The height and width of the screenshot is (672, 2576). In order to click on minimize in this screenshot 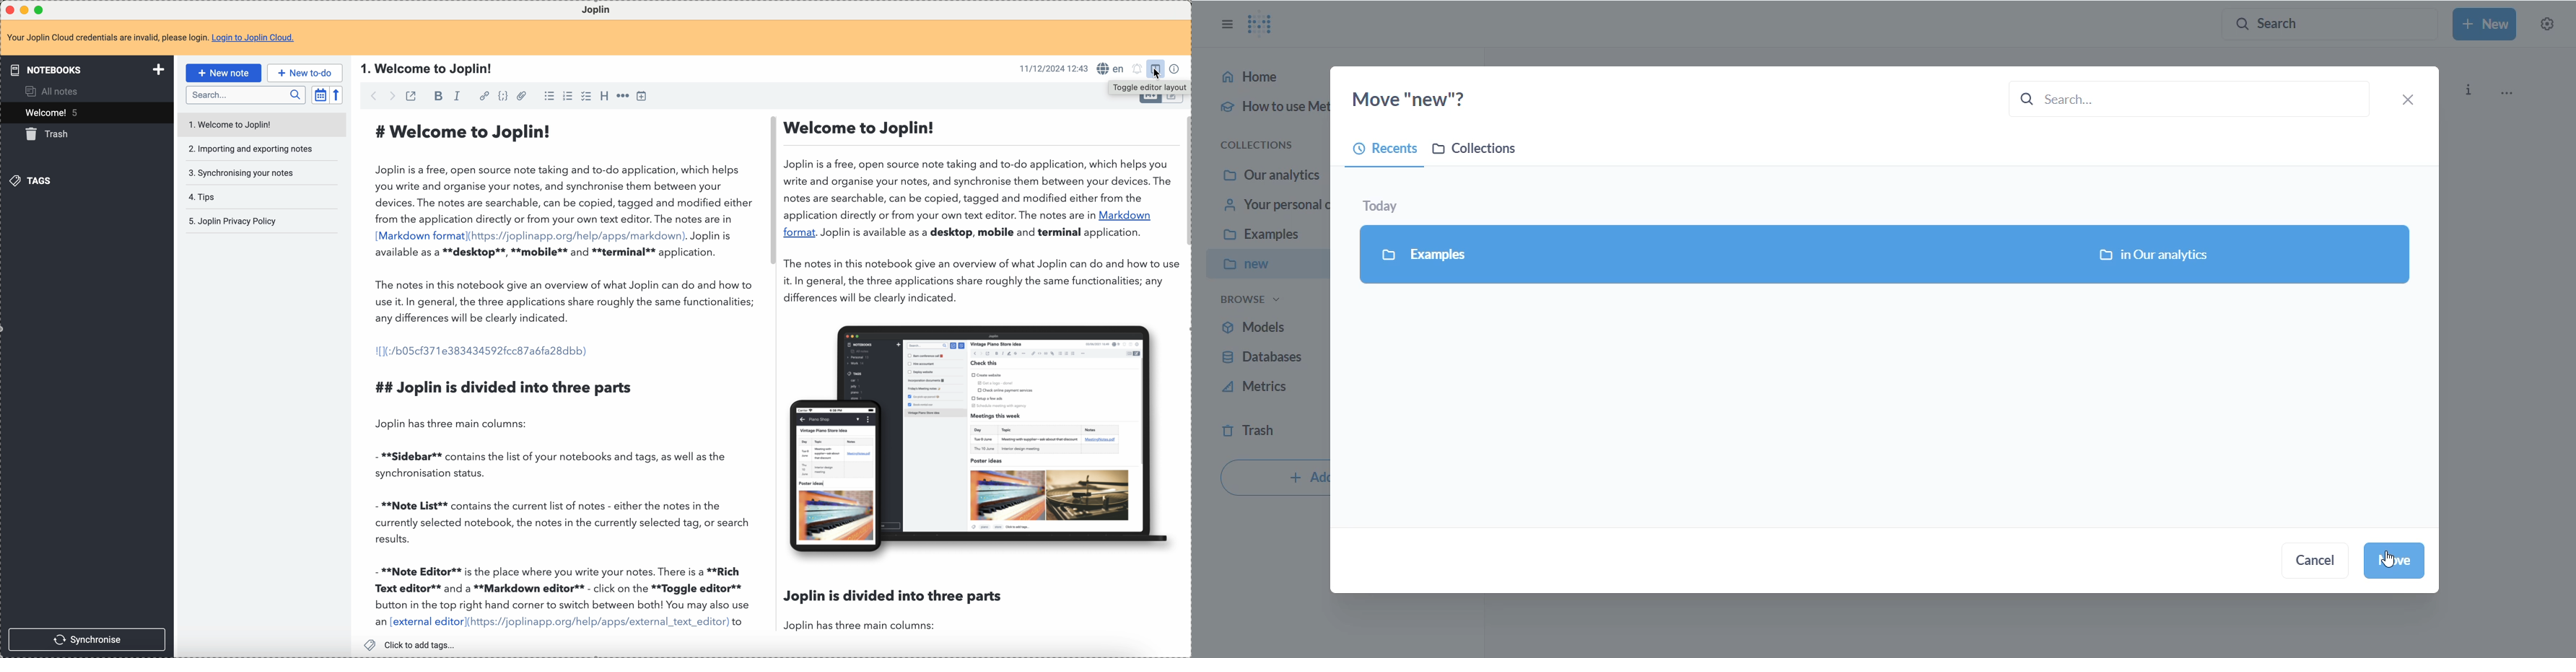, I will do `click(24, 10)`.